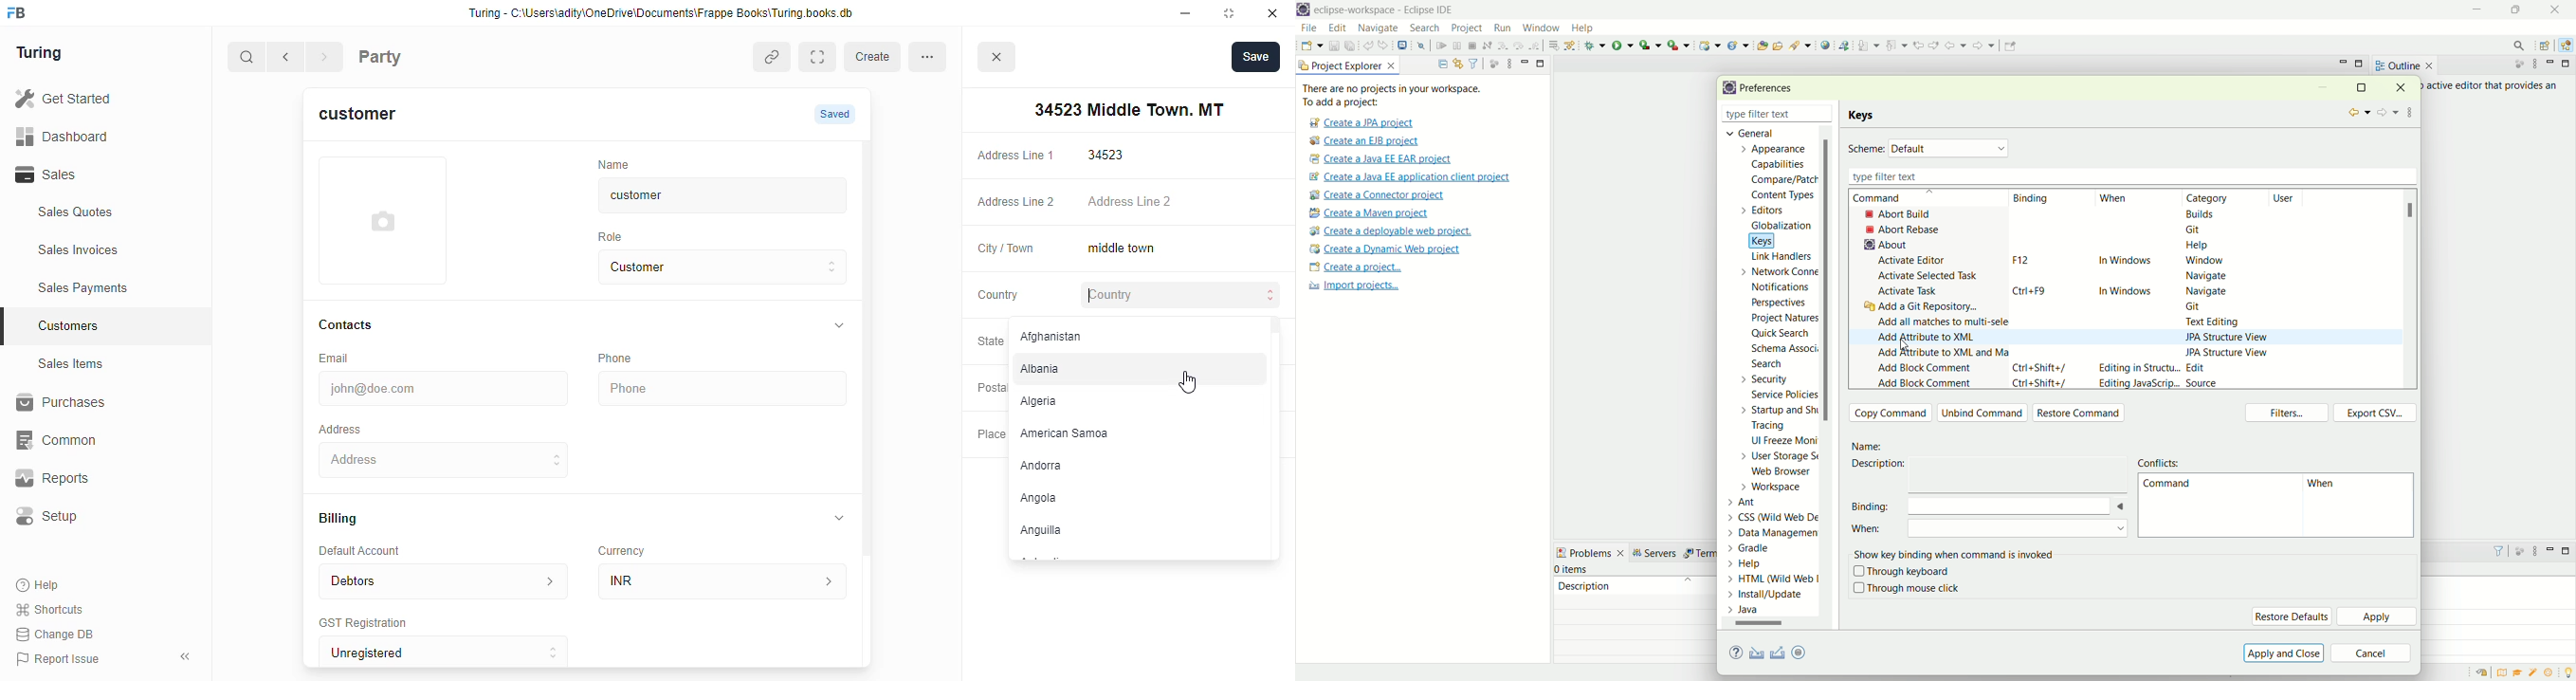  I want to click on Email, so click(338, 357).